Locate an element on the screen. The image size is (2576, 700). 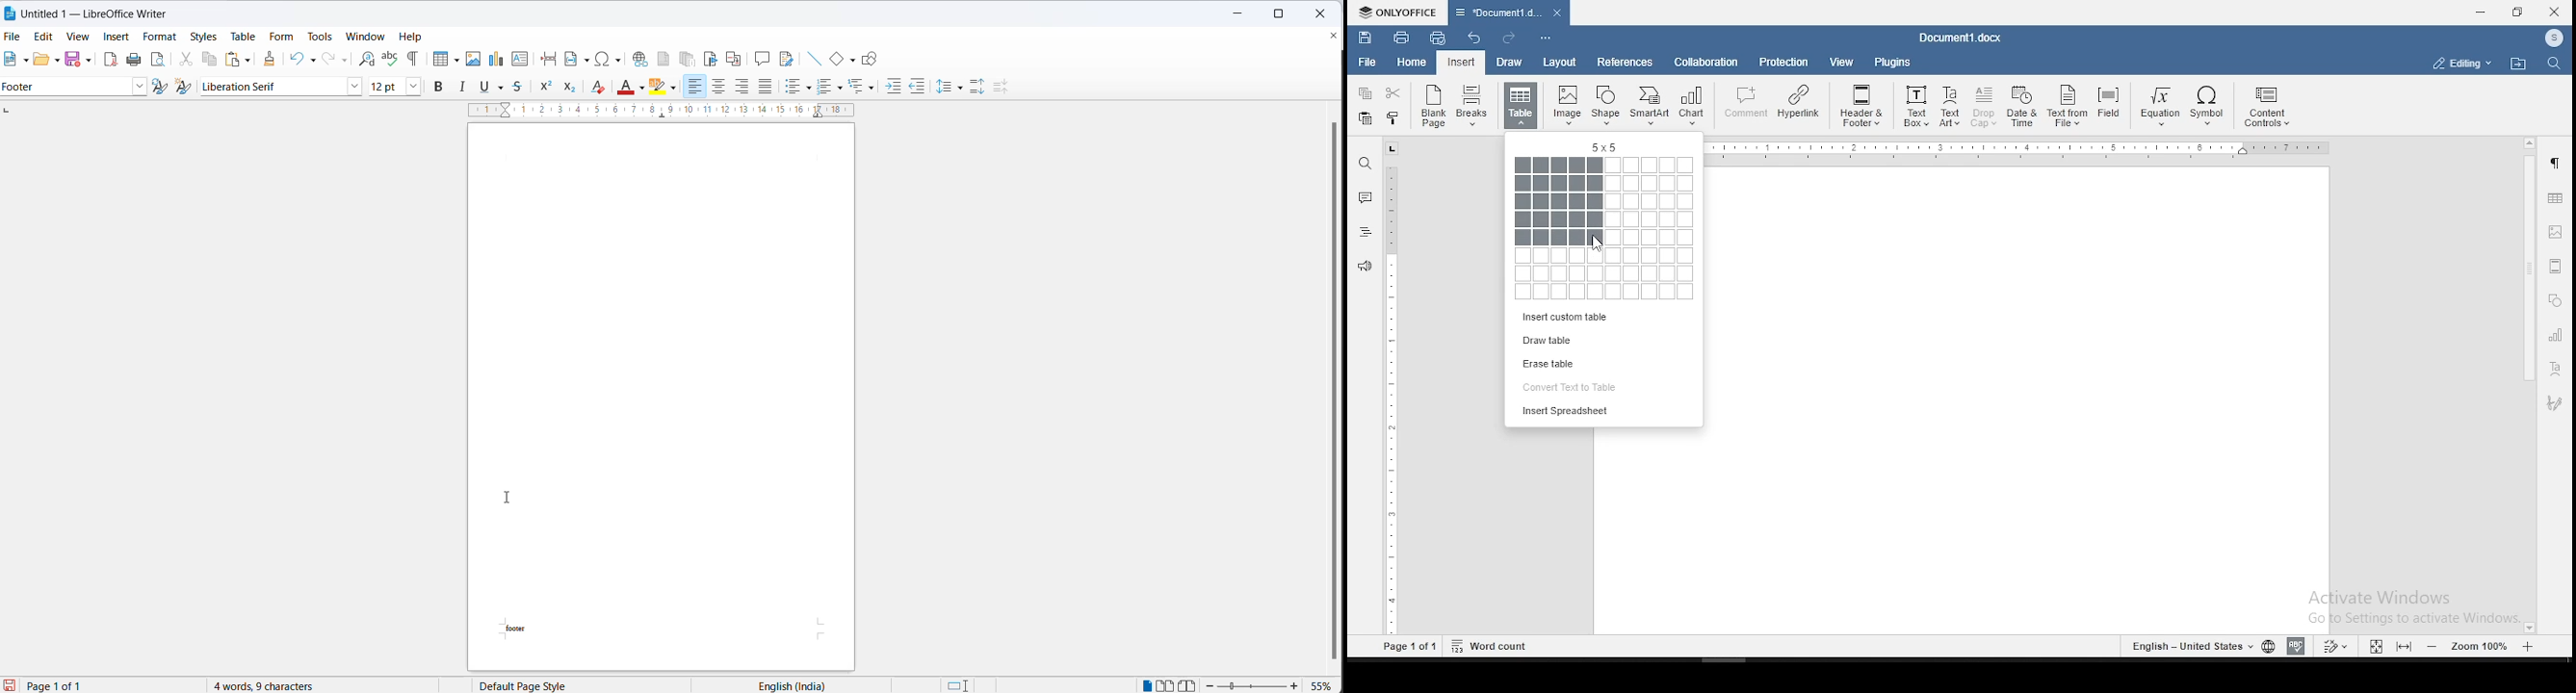
Symbol is located at coordinates (2210, 108).